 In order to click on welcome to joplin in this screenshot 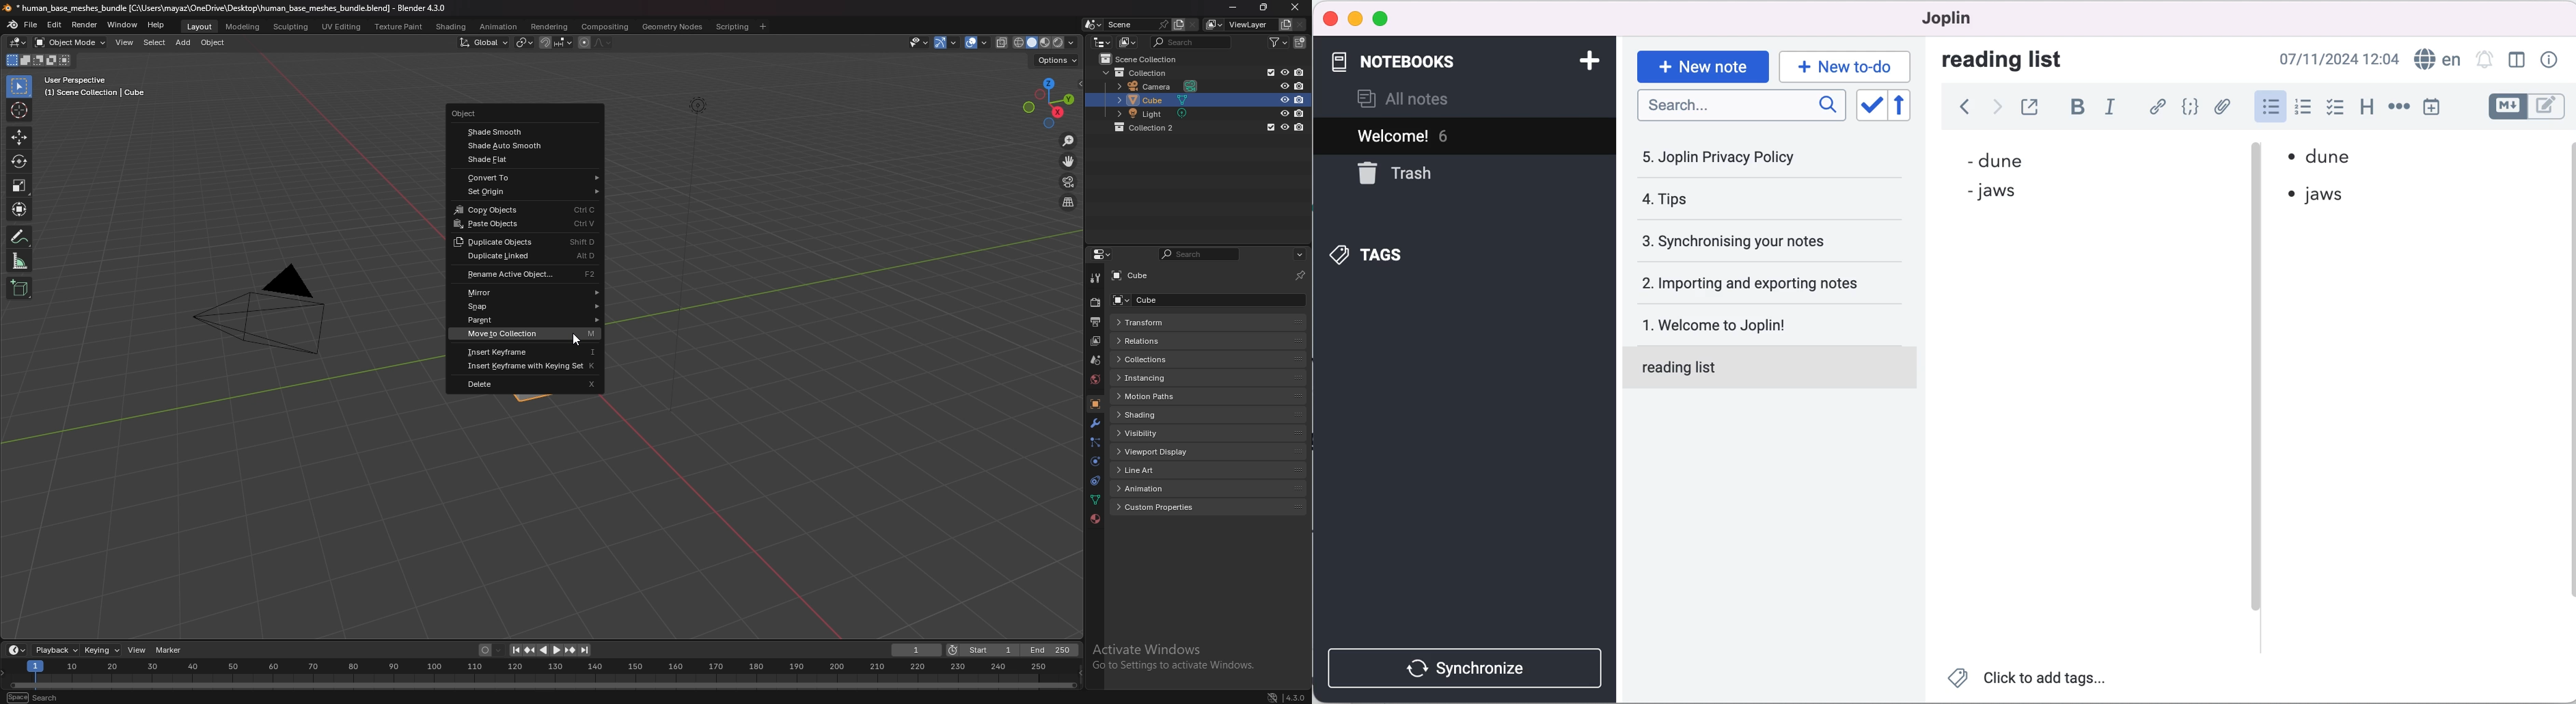, I will do `click(1773, 319)`.